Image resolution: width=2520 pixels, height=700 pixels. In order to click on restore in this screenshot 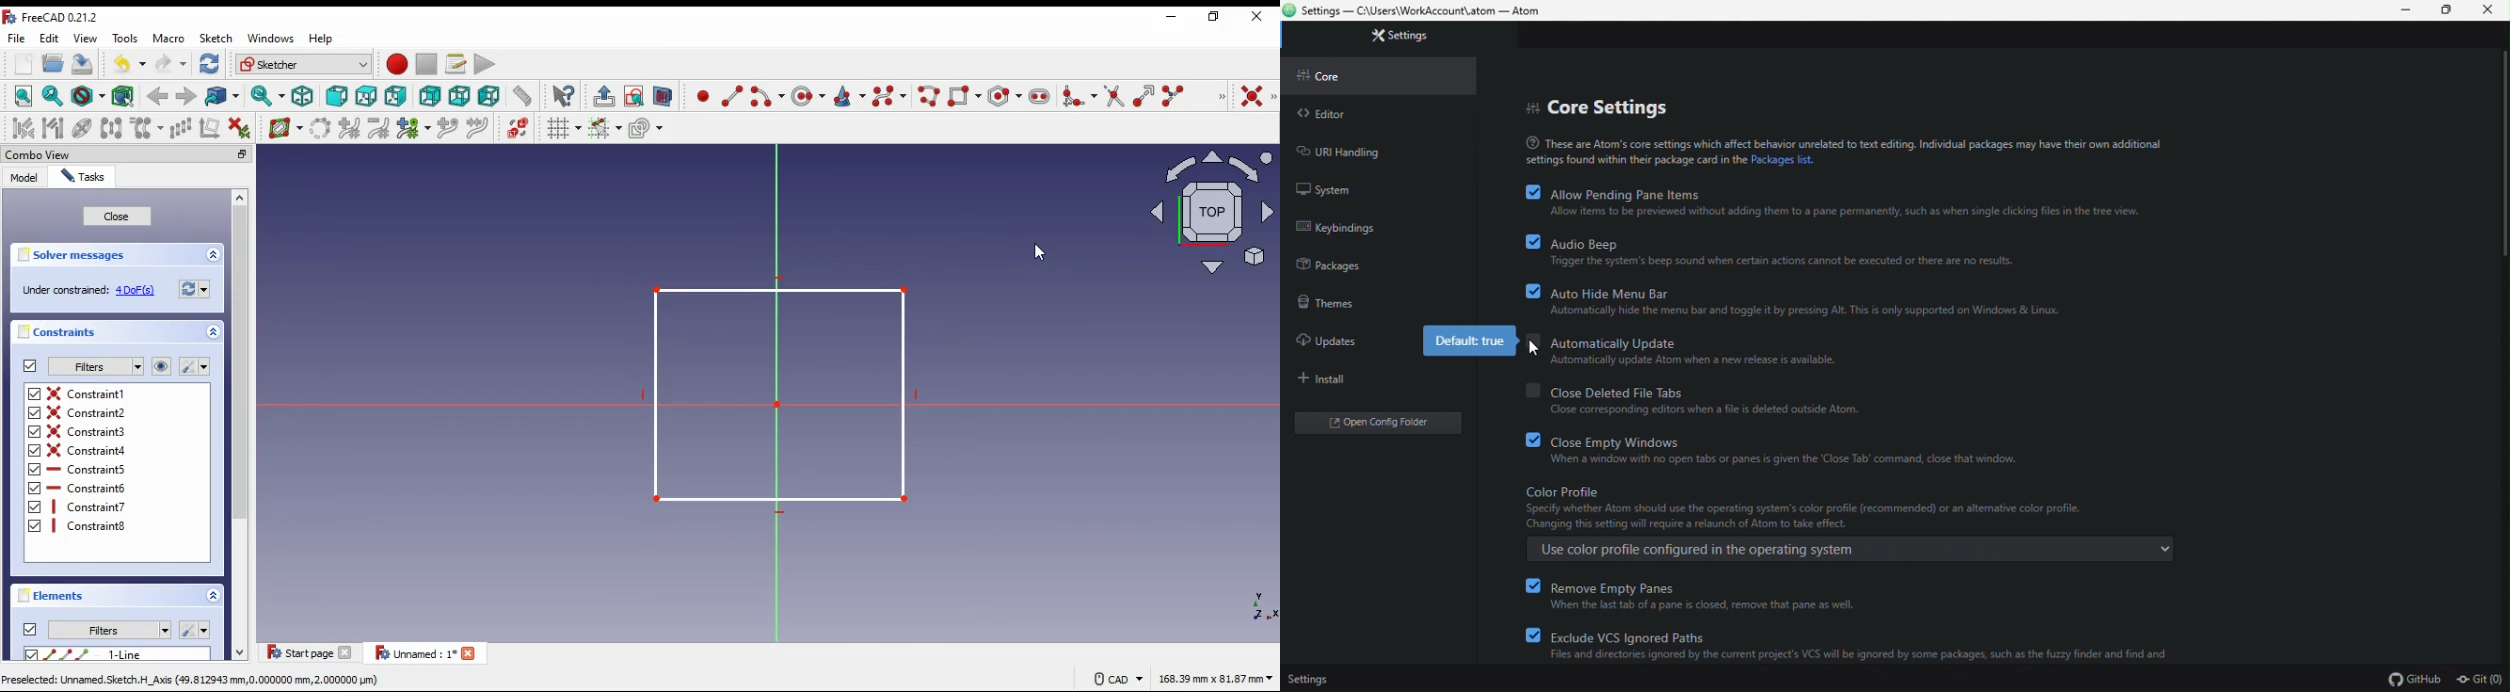, I will do `click(1217, 17)`.